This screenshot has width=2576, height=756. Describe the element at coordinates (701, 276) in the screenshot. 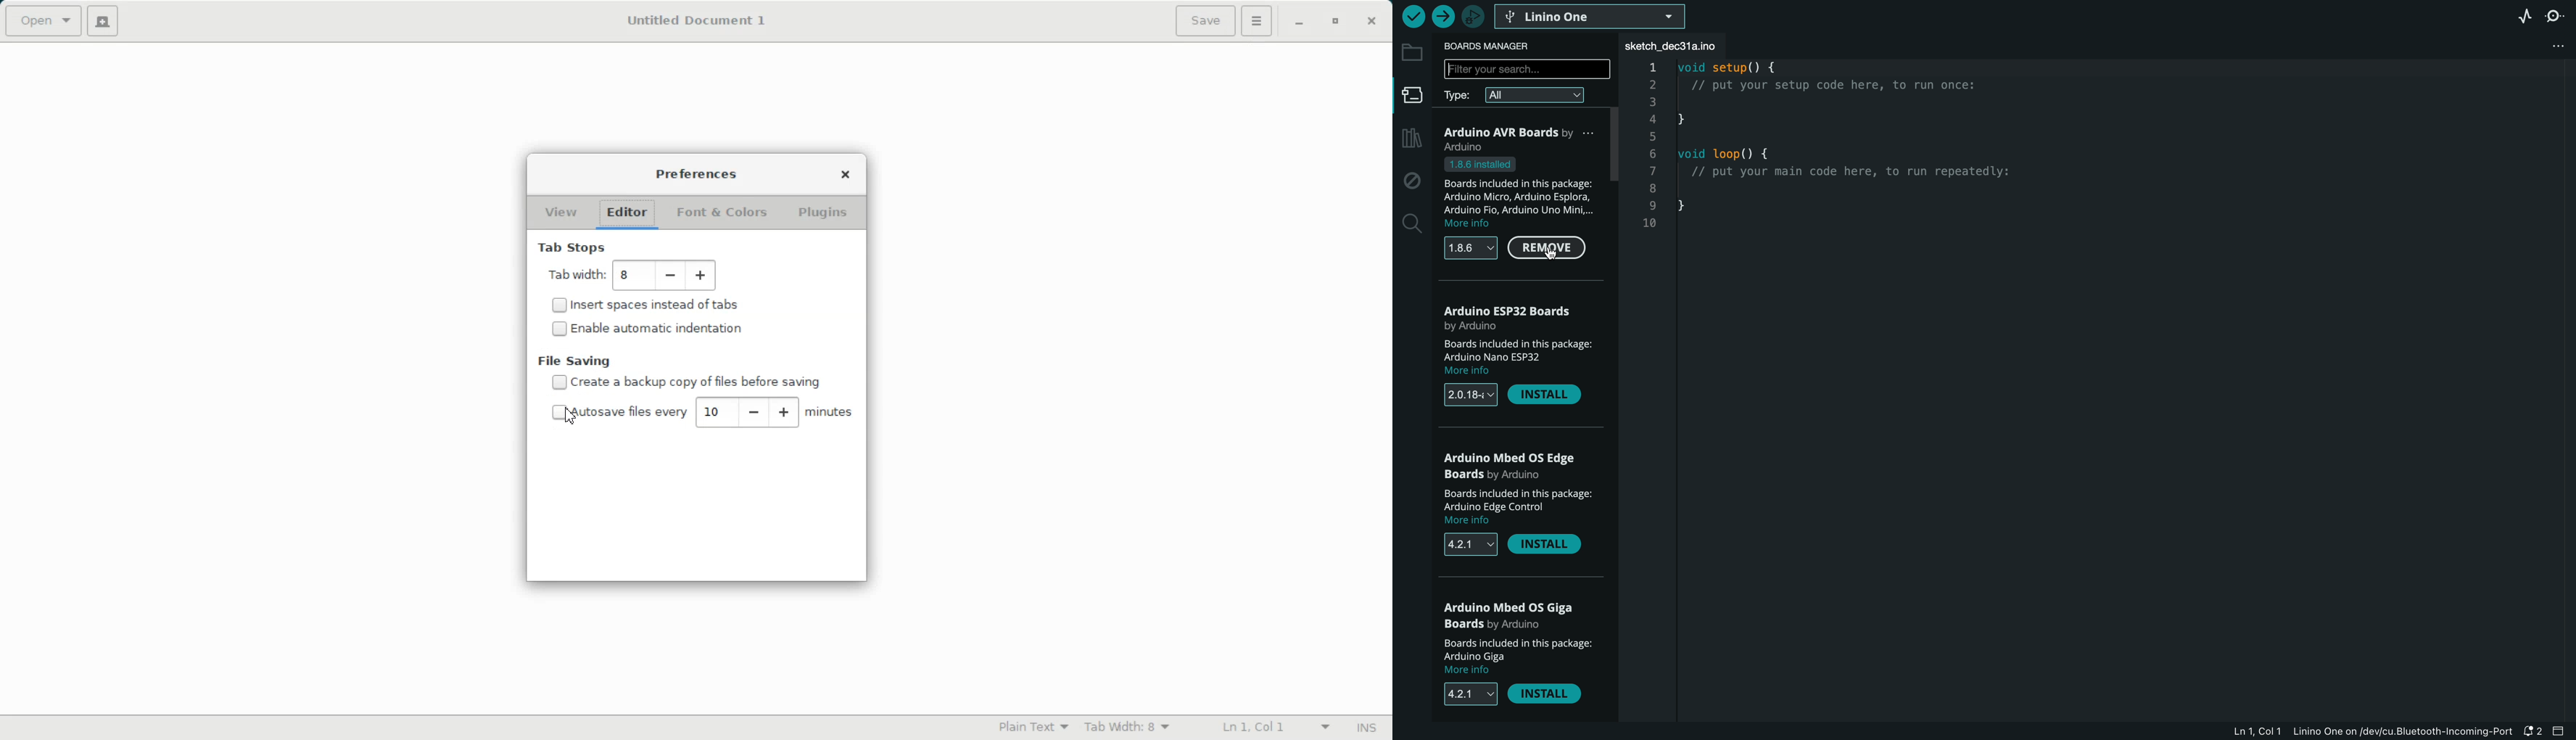

I see `Add` at that location.